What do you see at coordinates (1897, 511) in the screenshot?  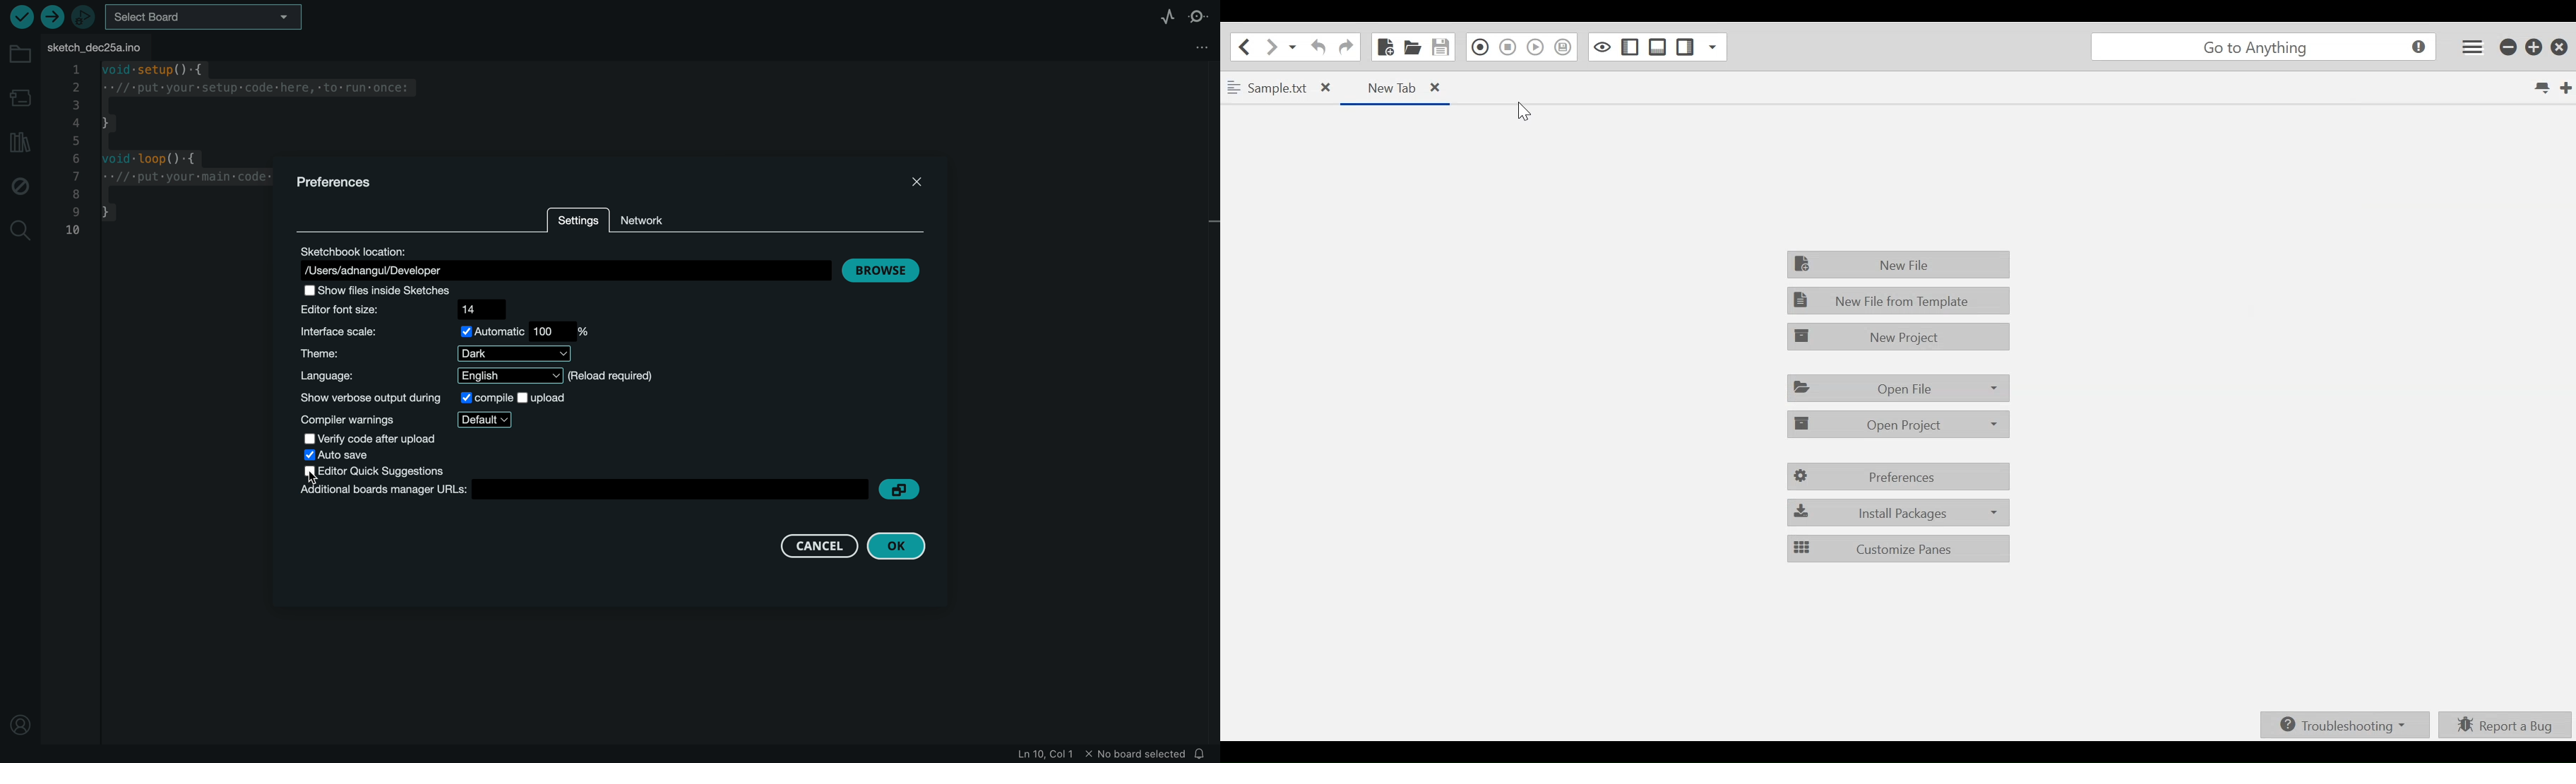 I see `Install Packages` at bounding box center [1897, 511].